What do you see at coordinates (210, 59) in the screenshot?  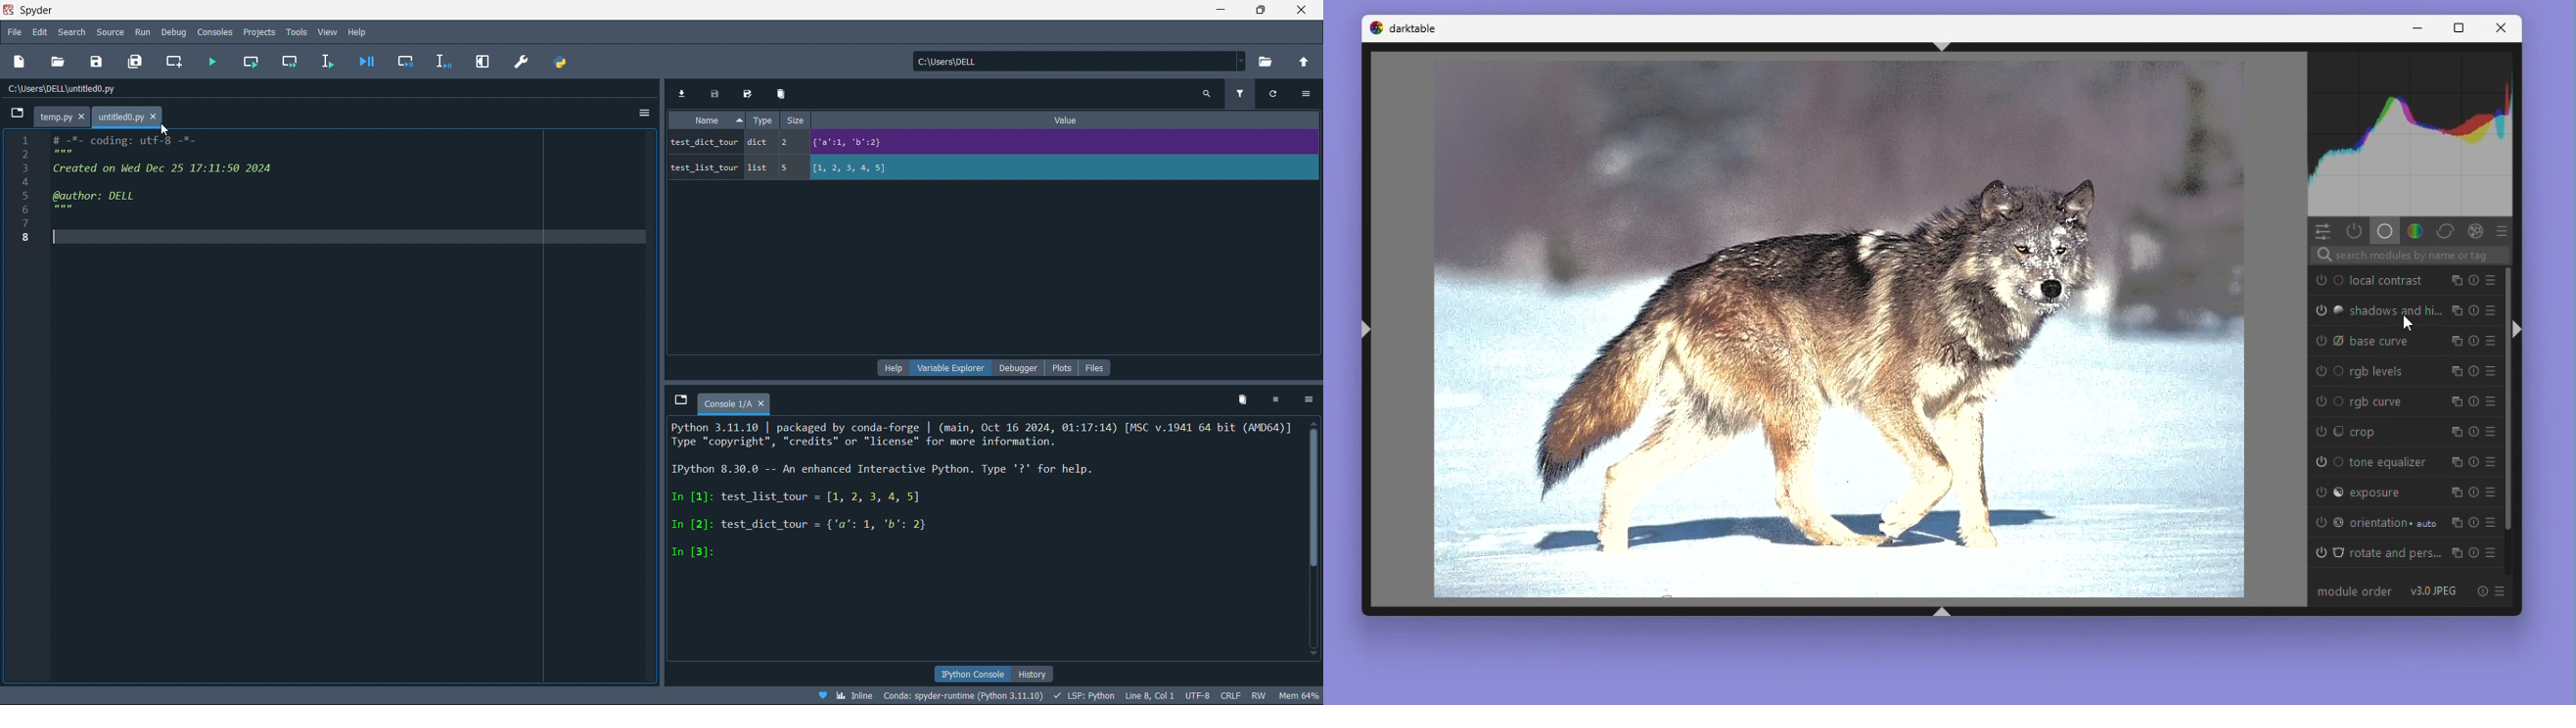 I see `run file` at bounding box center [210, 59].